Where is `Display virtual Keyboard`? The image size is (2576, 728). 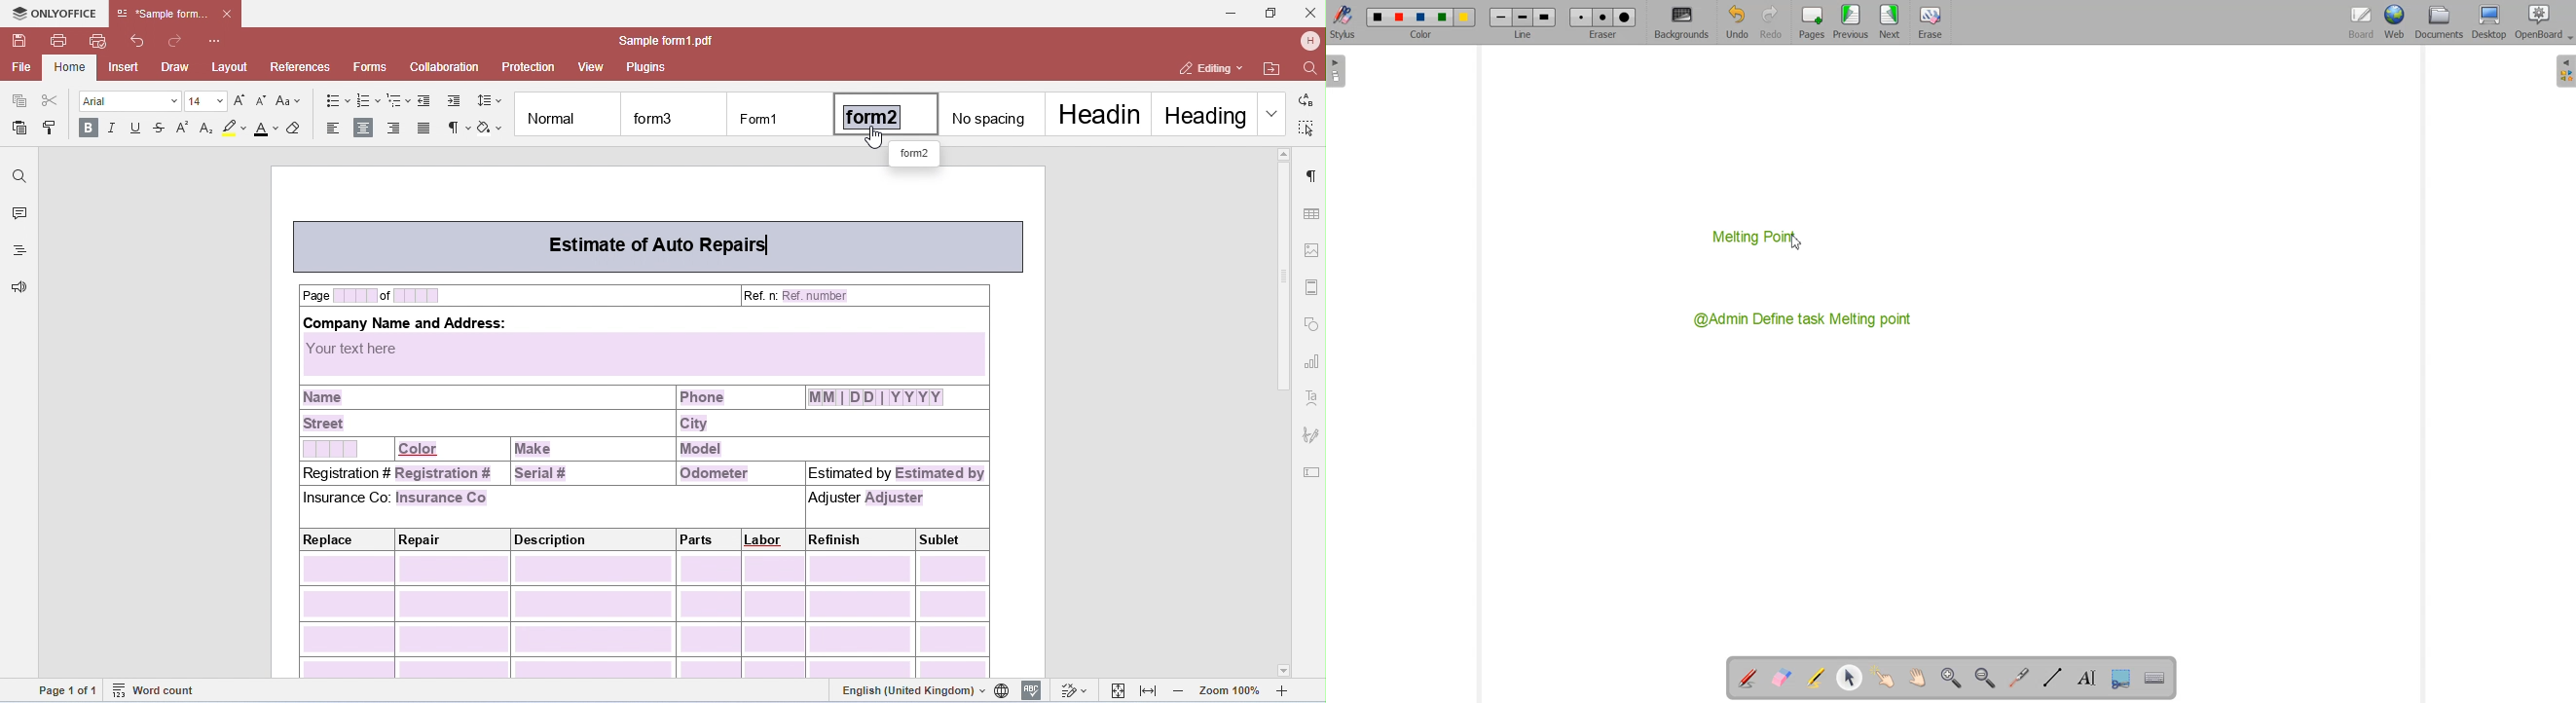 Display virtual Keyboard is located at coordinates (2153, 676).